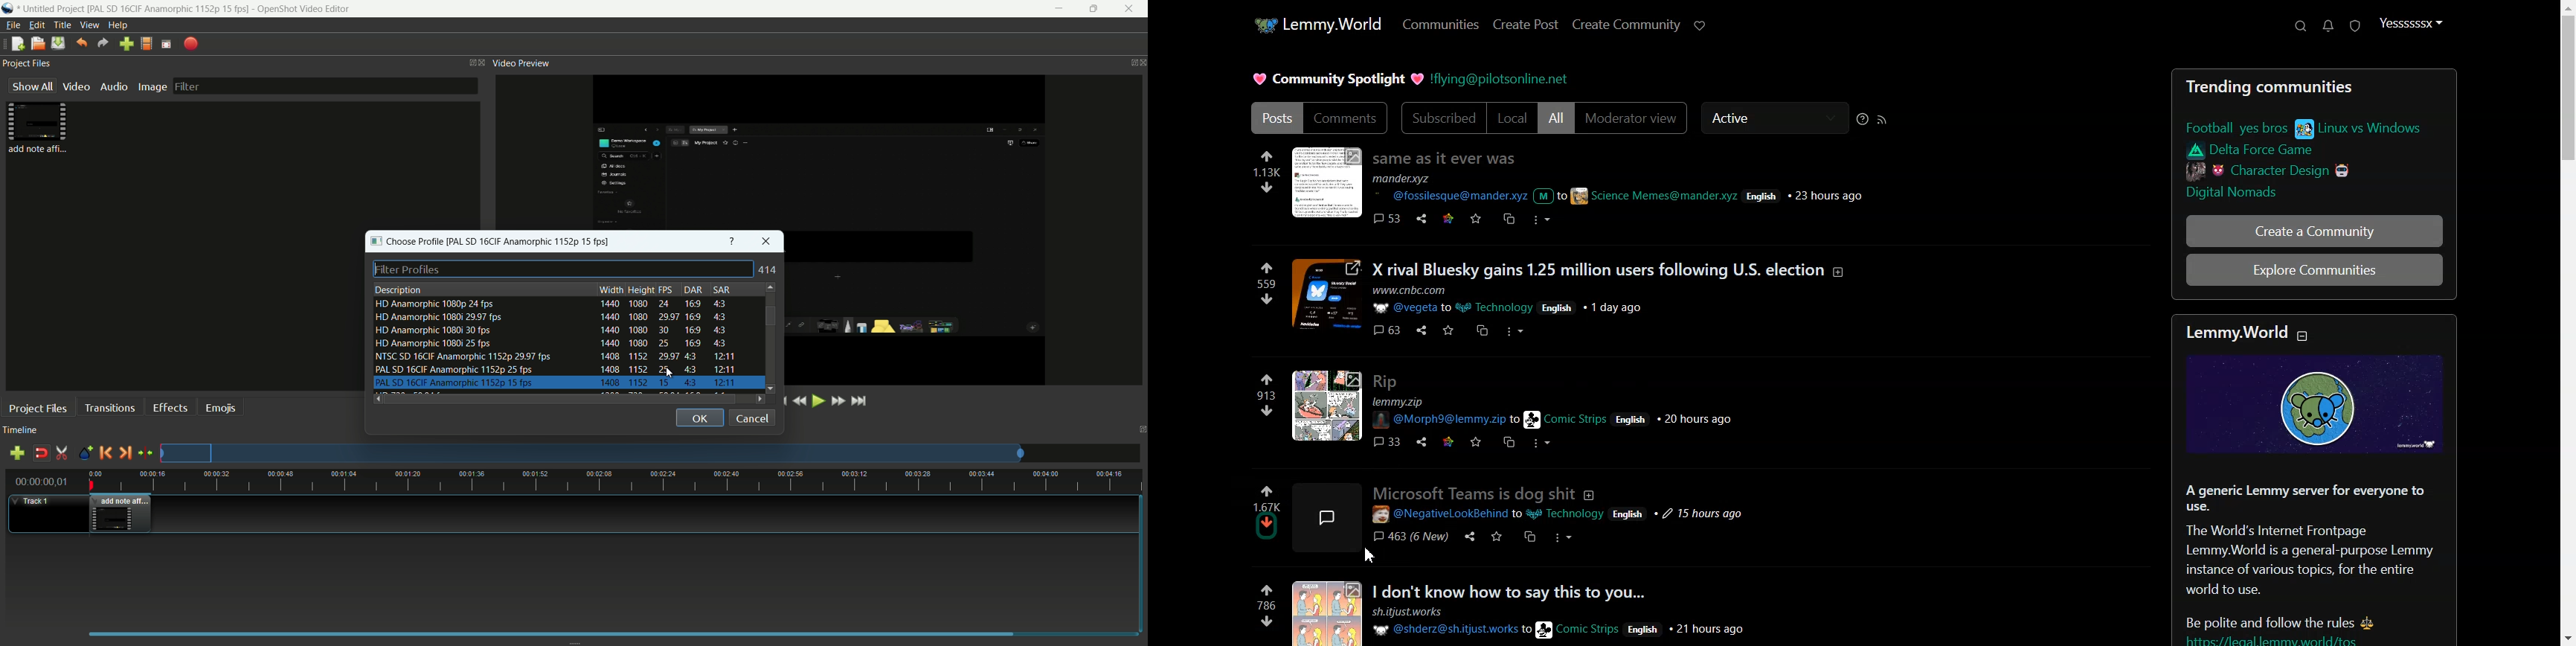 This screenshot has height=672, width=2576. I want to click on more, so click(1543, 443).